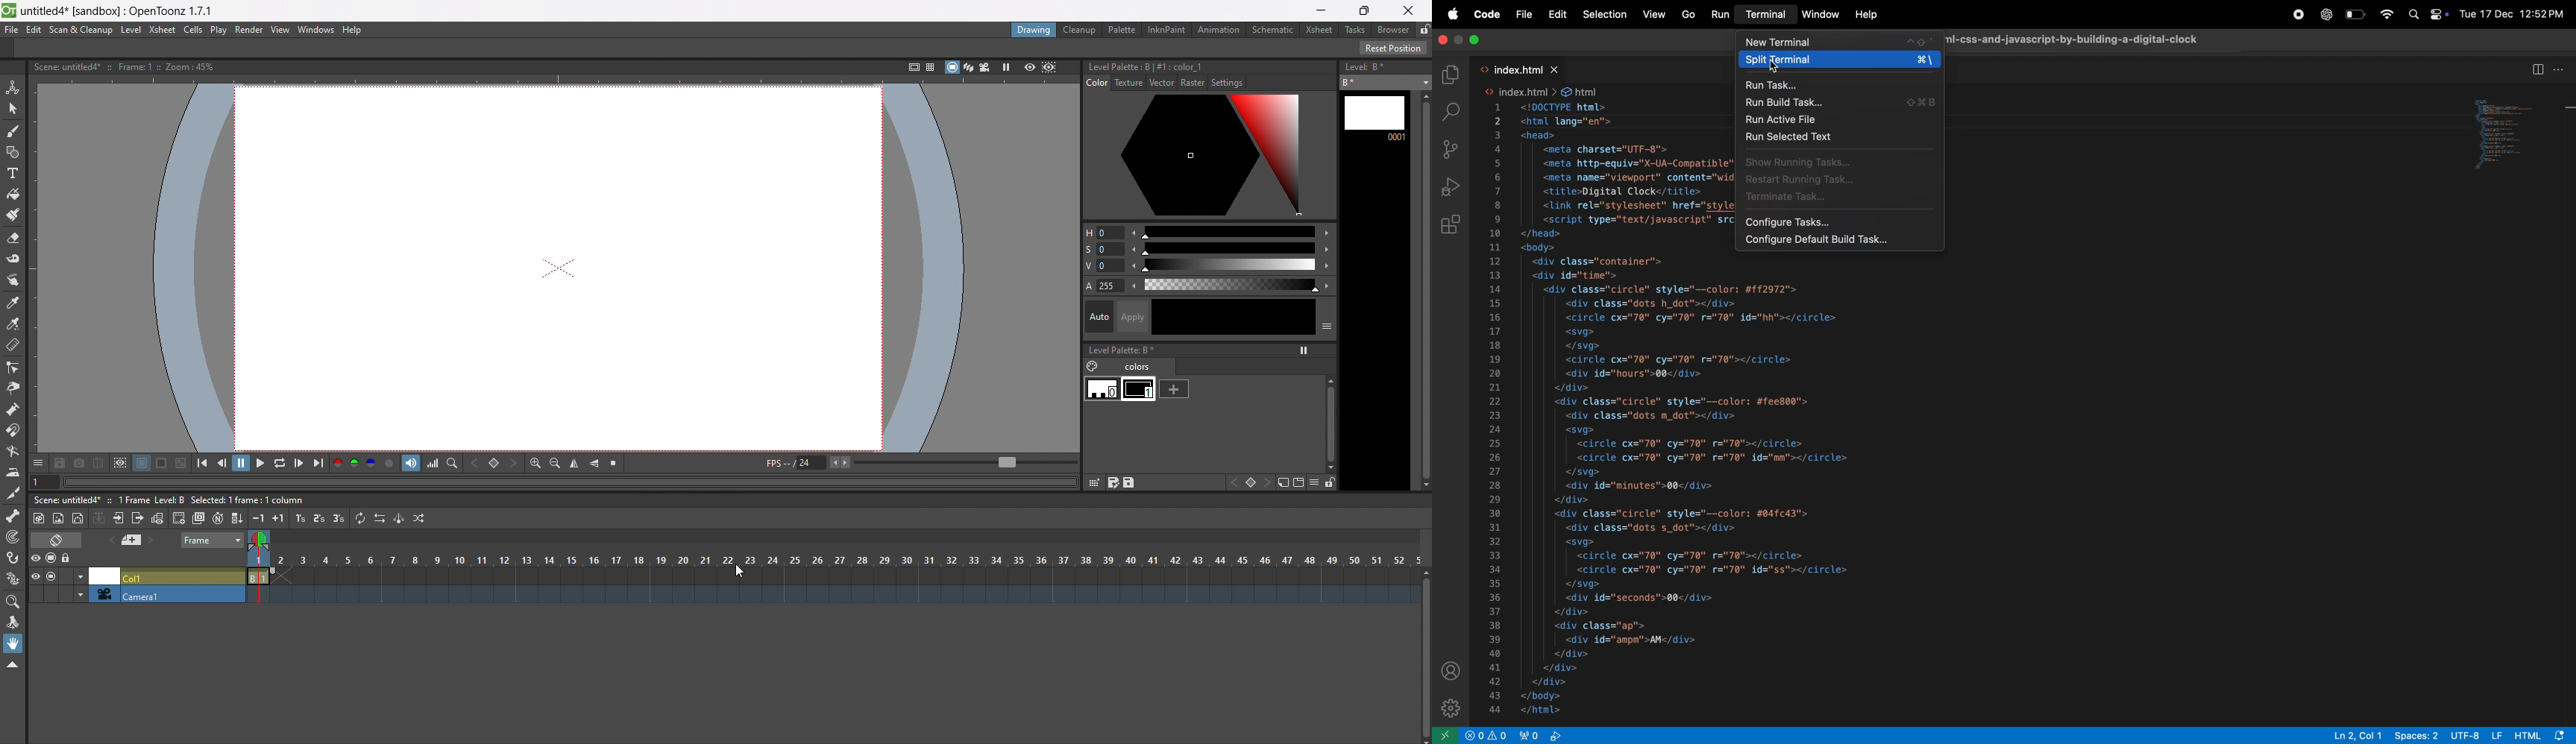 This screenshot has width=2576, height=756. I want to click on index.html, so click(1524, 70).